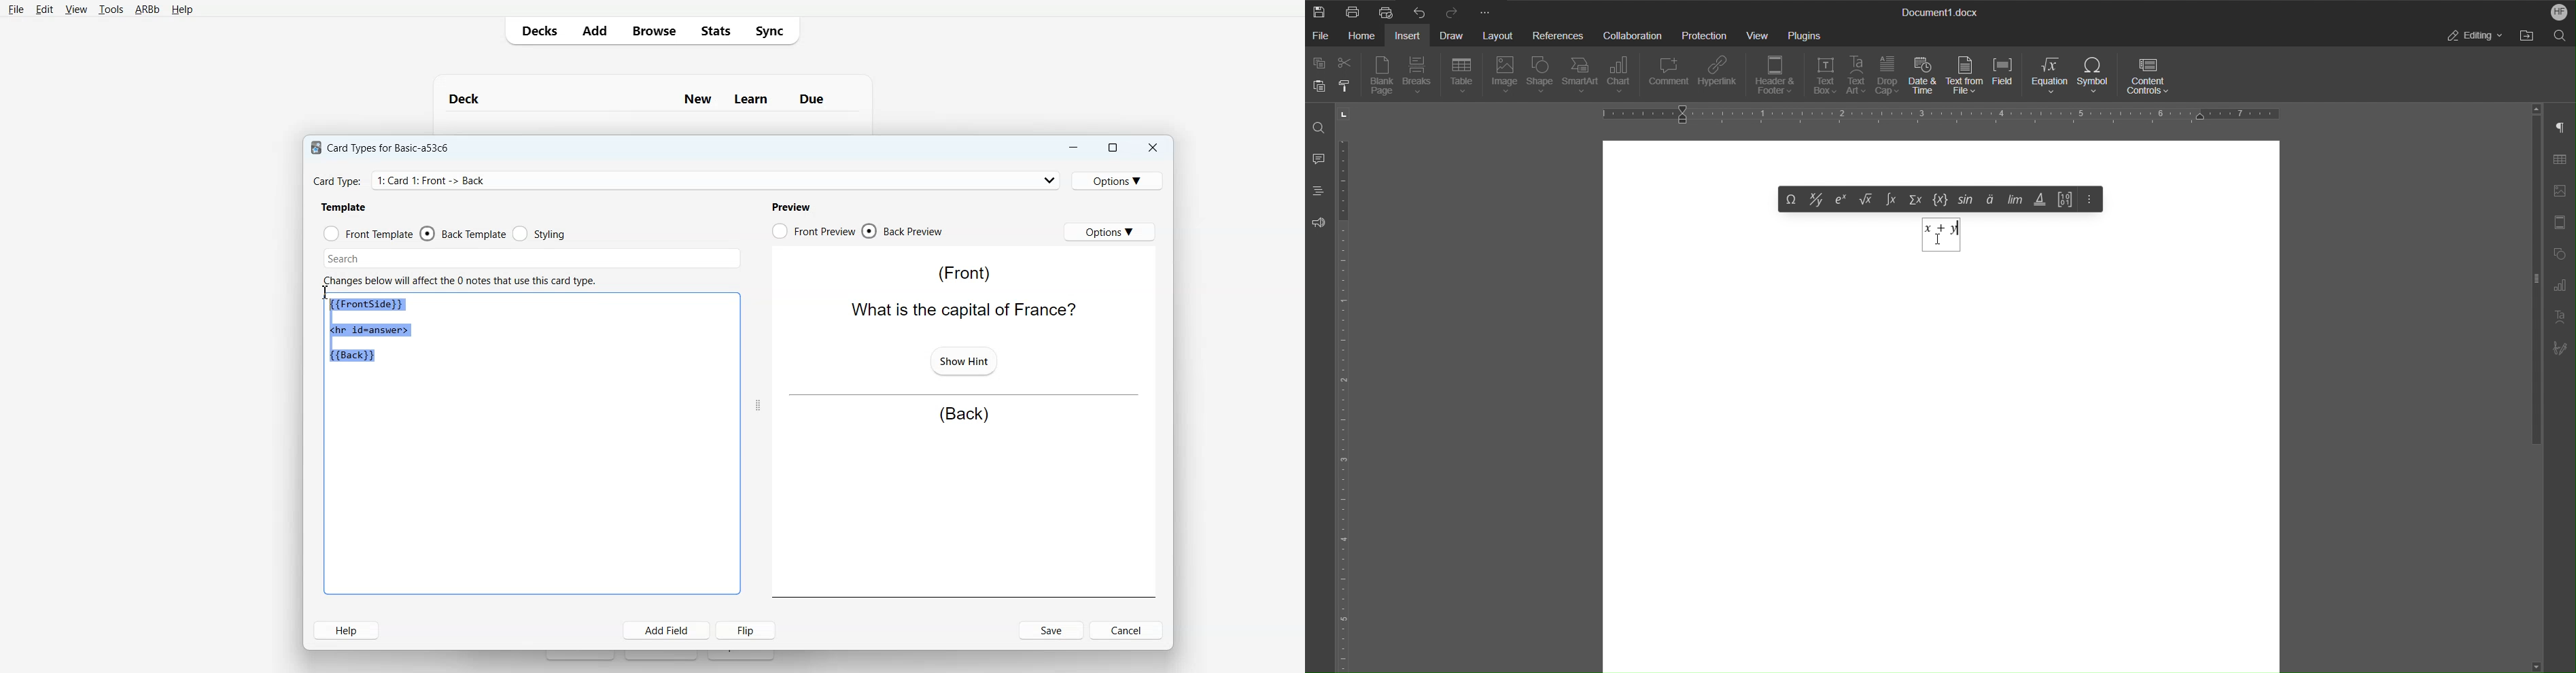  I want to click on (Front)
What is the capital of France?, so click(960, 292).